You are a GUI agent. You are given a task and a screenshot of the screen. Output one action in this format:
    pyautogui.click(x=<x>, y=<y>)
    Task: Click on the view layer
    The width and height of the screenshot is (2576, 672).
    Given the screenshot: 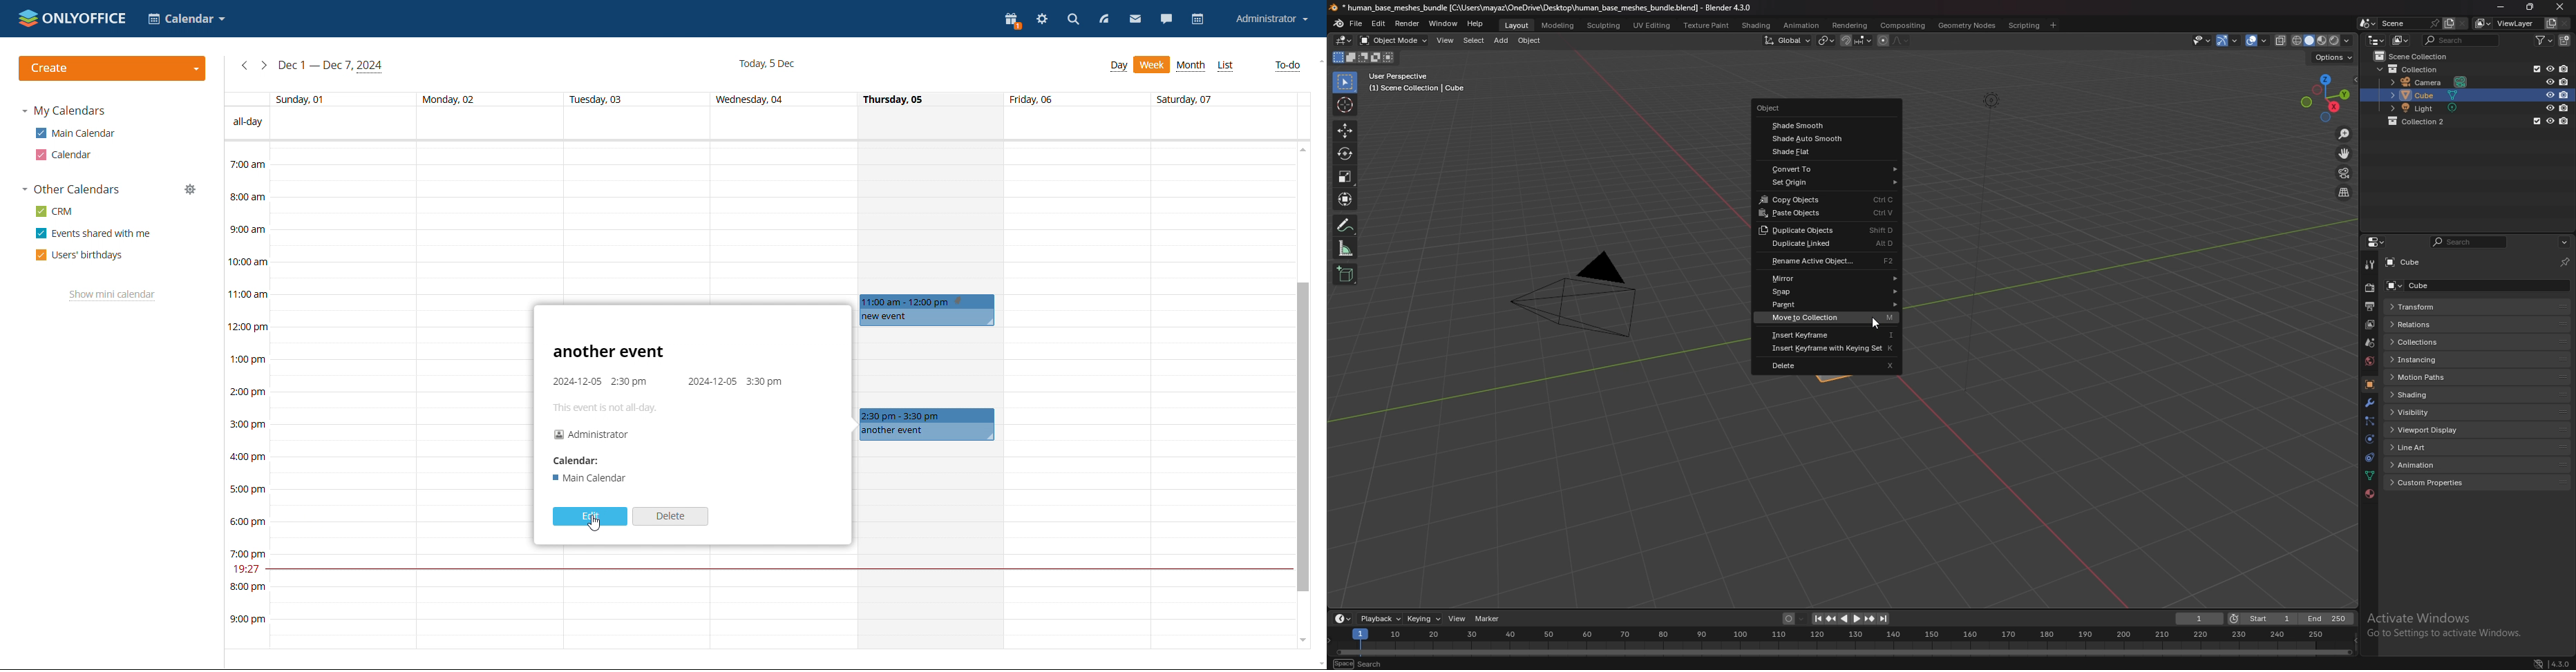 What is the action you would take?
    pyautogui.click(x=2505, y=23)
    